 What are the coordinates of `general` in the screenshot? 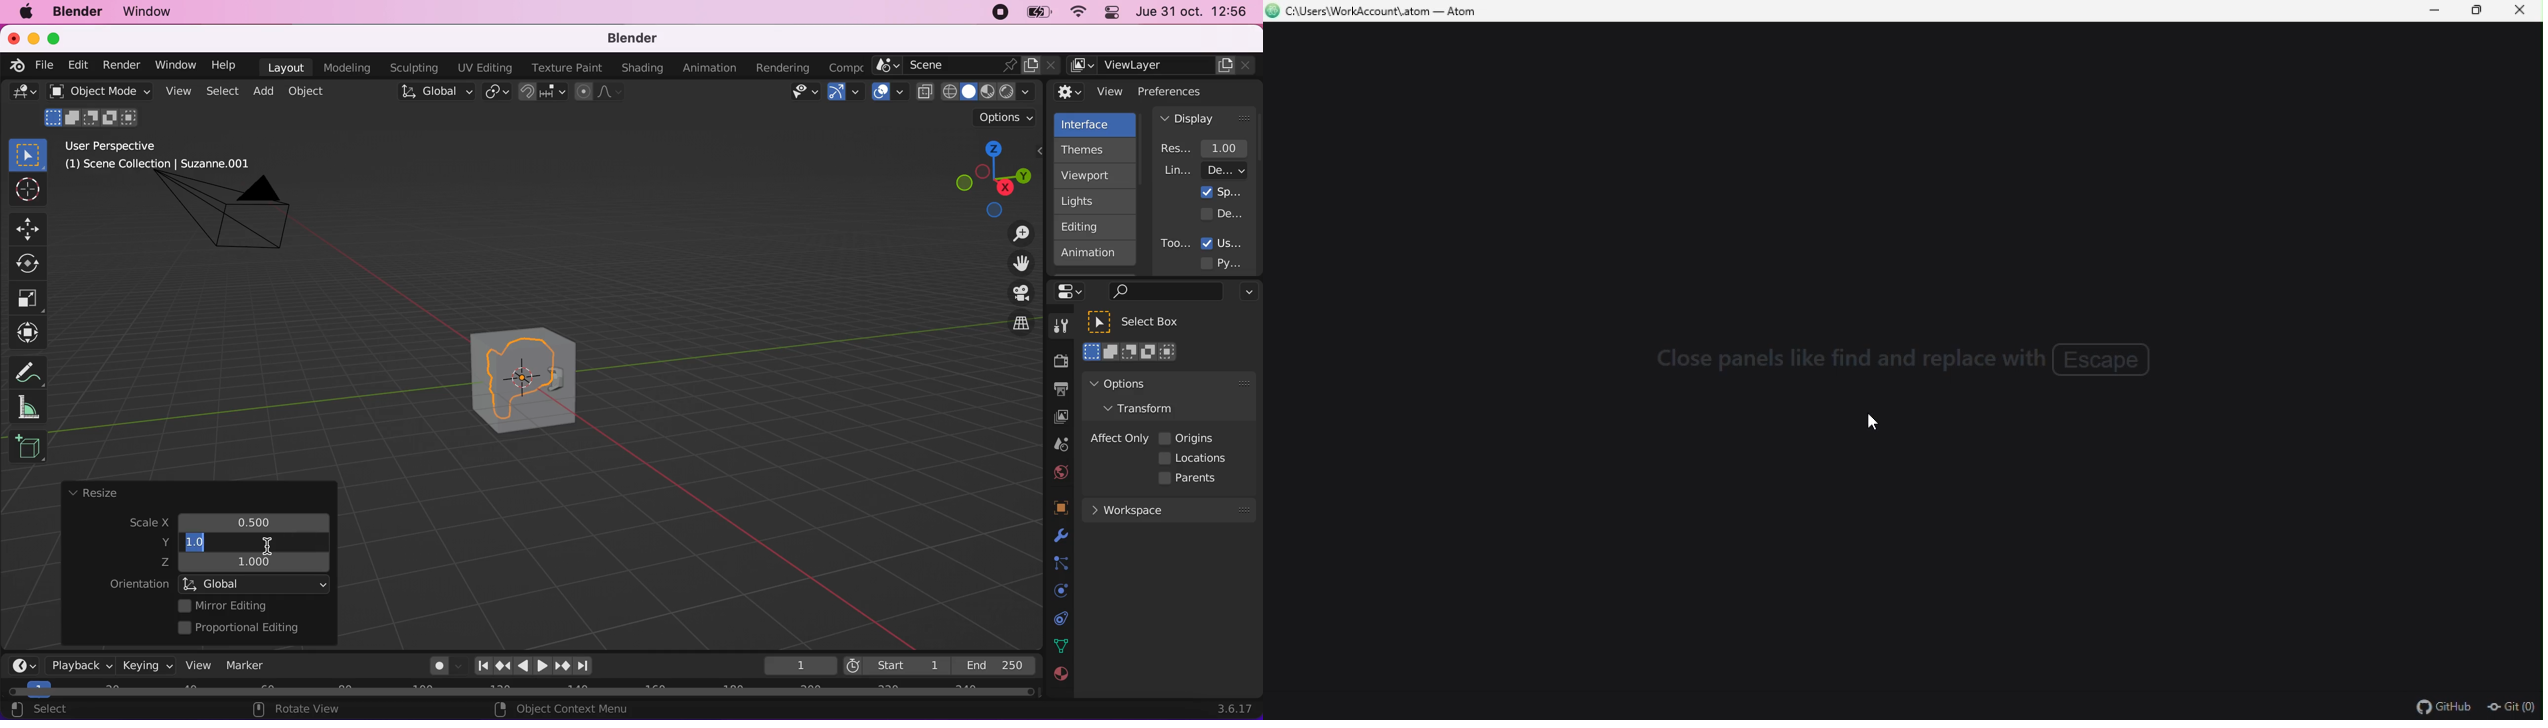 It's located at (24, 95).